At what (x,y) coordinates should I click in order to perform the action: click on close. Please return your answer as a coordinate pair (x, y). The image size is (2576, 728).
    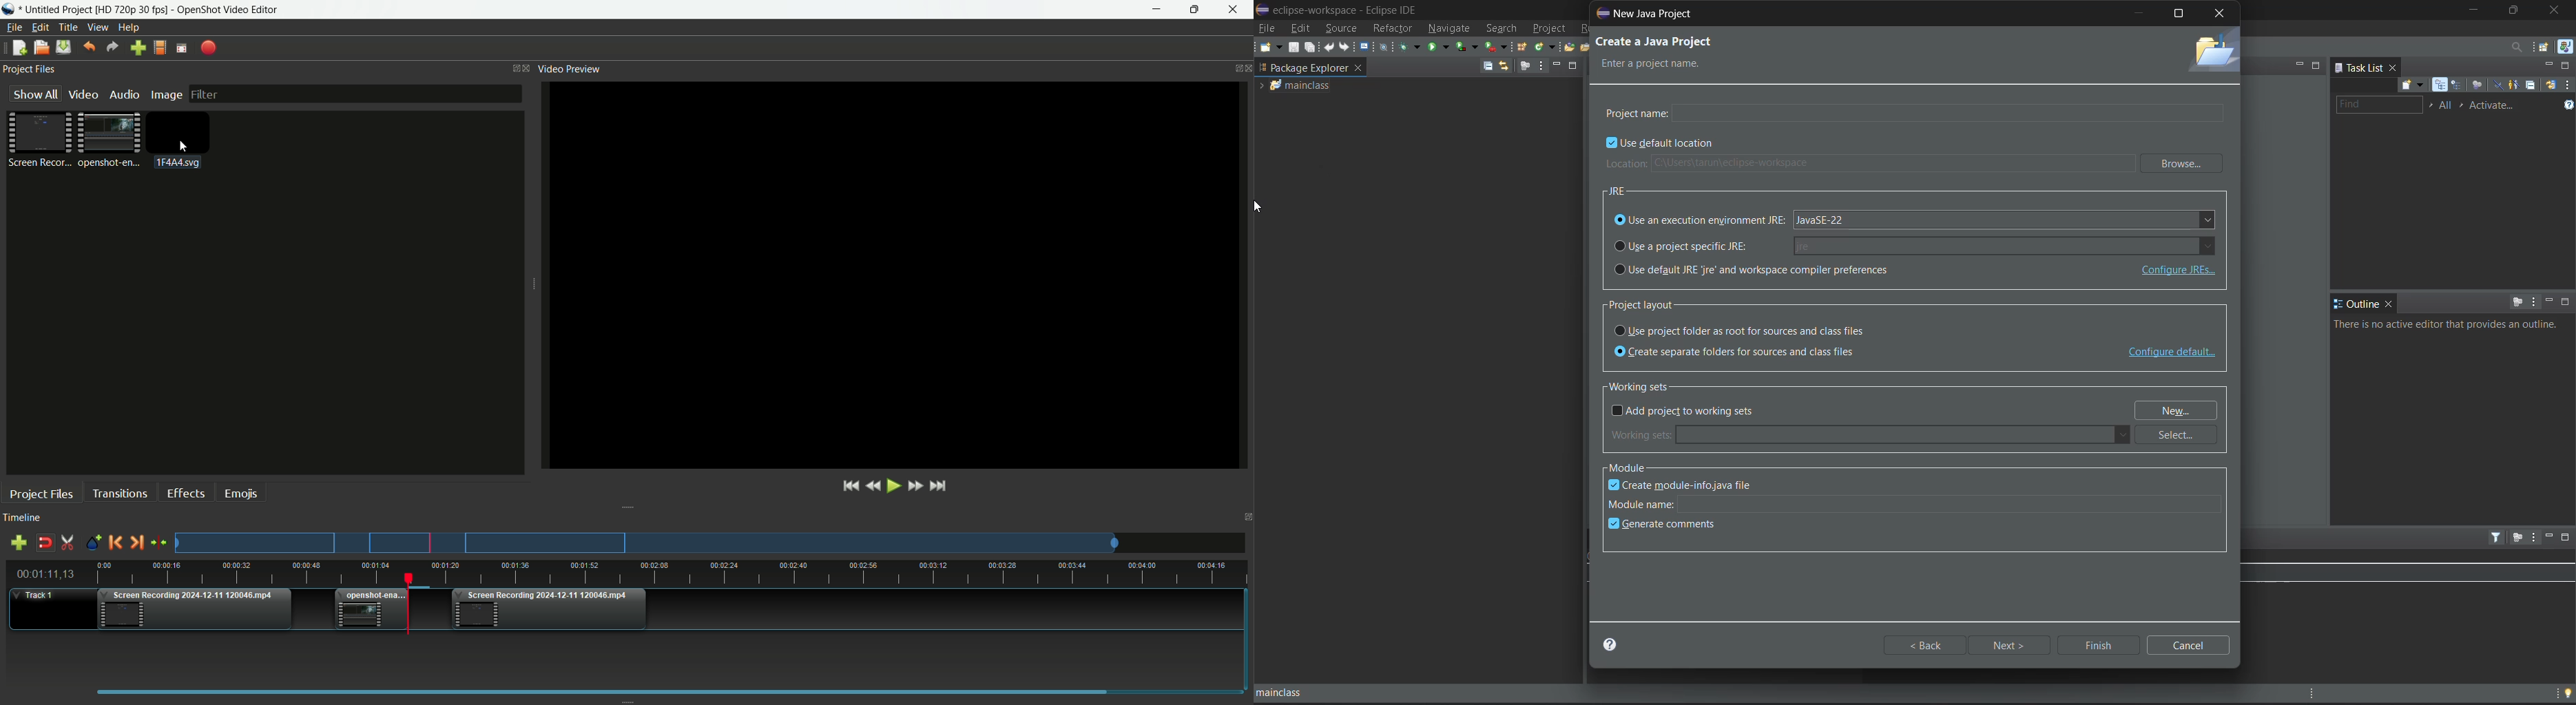
    Looking at the image, I should click on (2389, 304).